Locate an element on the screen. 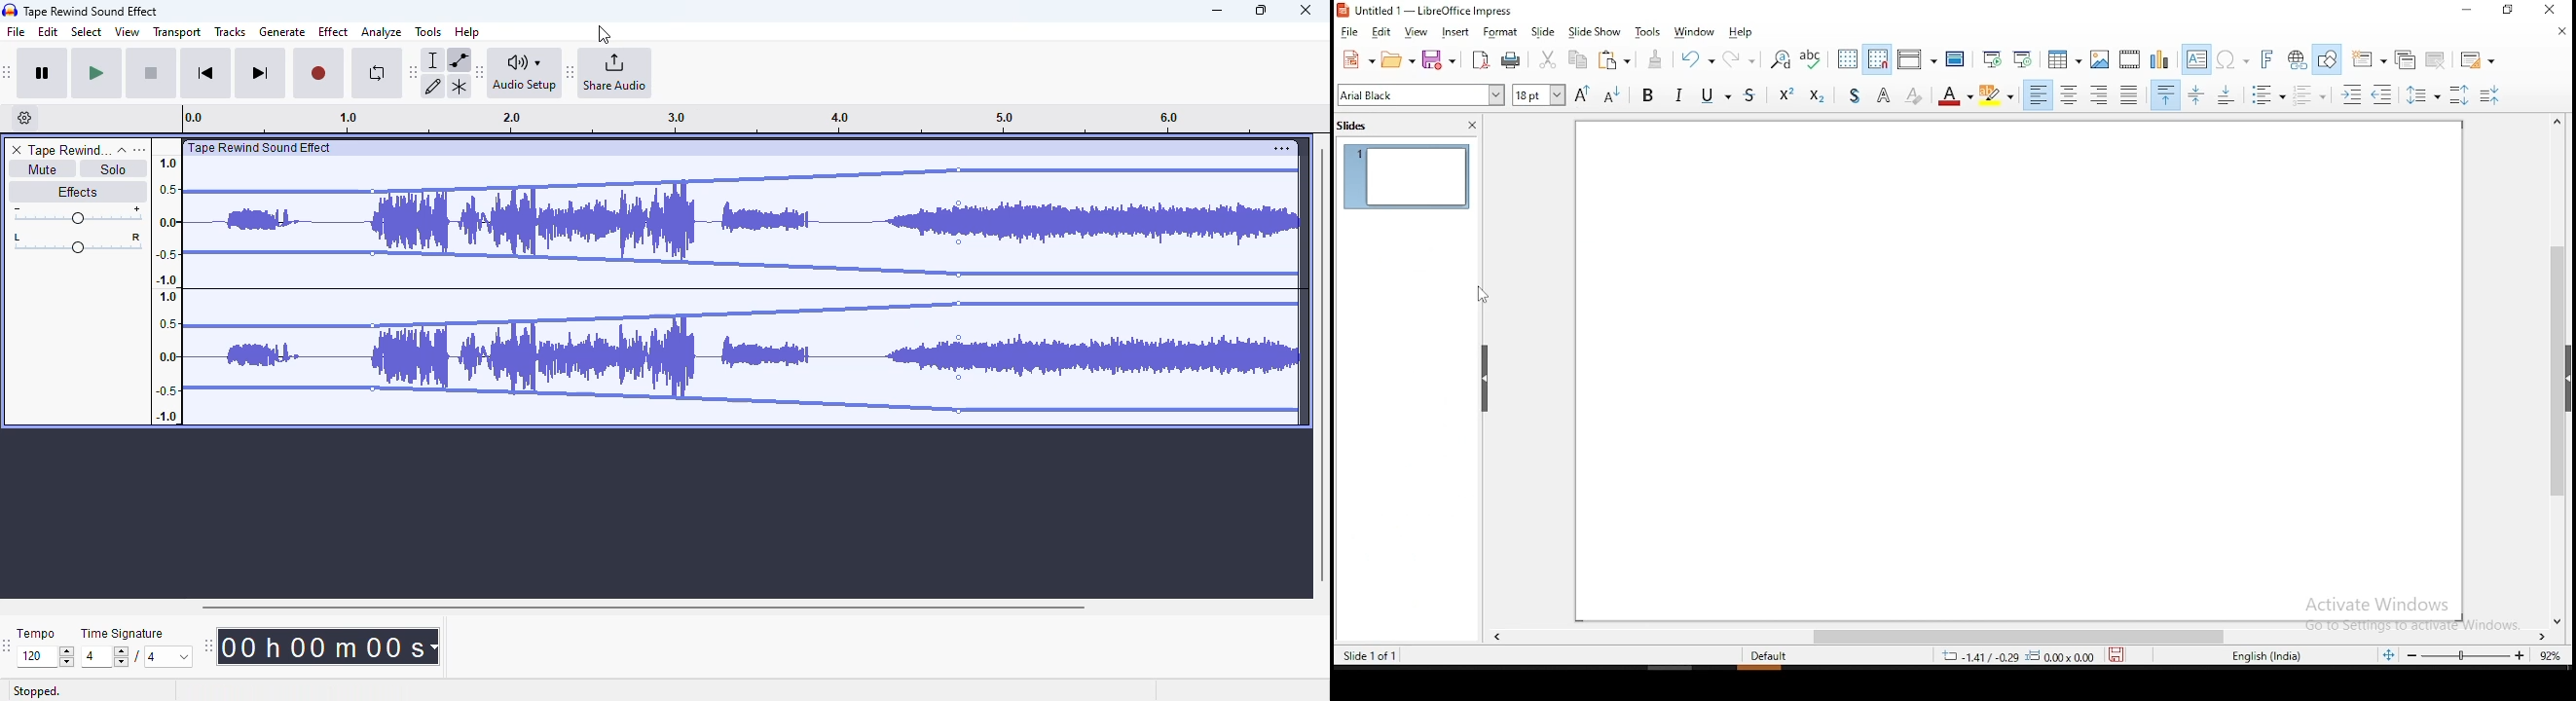  effects is located at coordinates (77, 191).